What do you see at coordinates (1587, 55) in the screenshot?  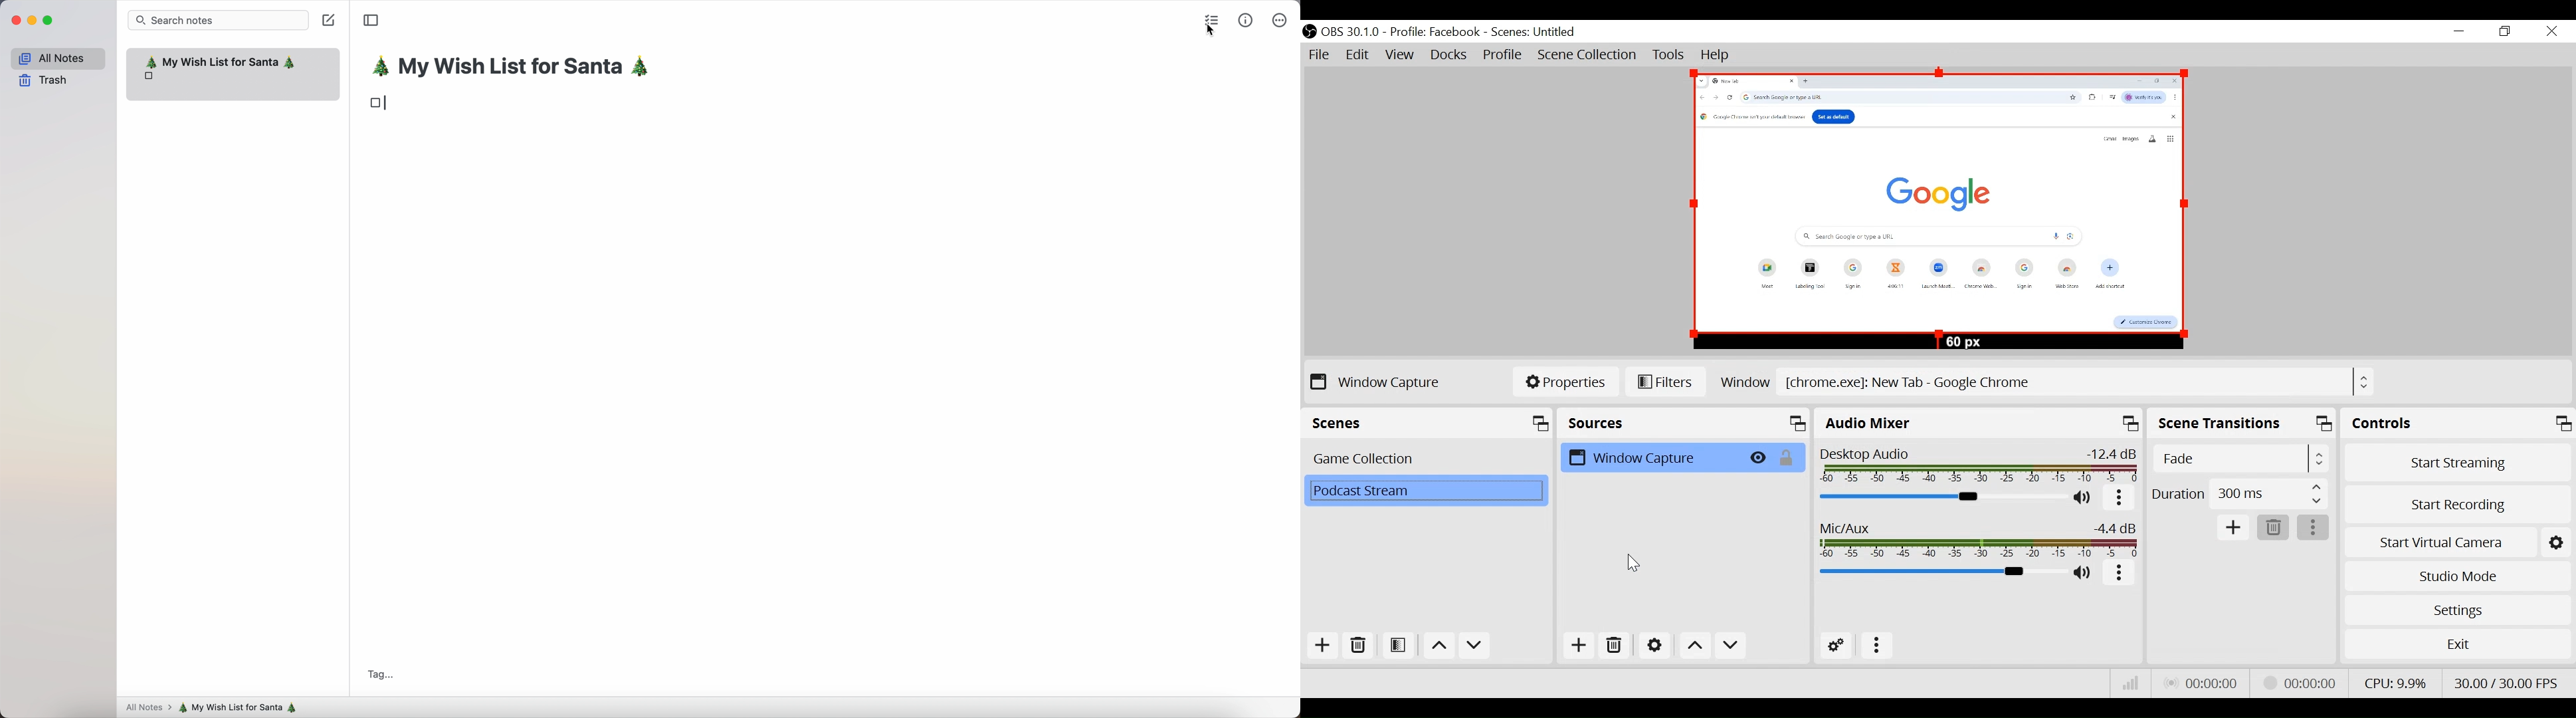 I see `Scene Collection` at bounding box center [1587, 55].